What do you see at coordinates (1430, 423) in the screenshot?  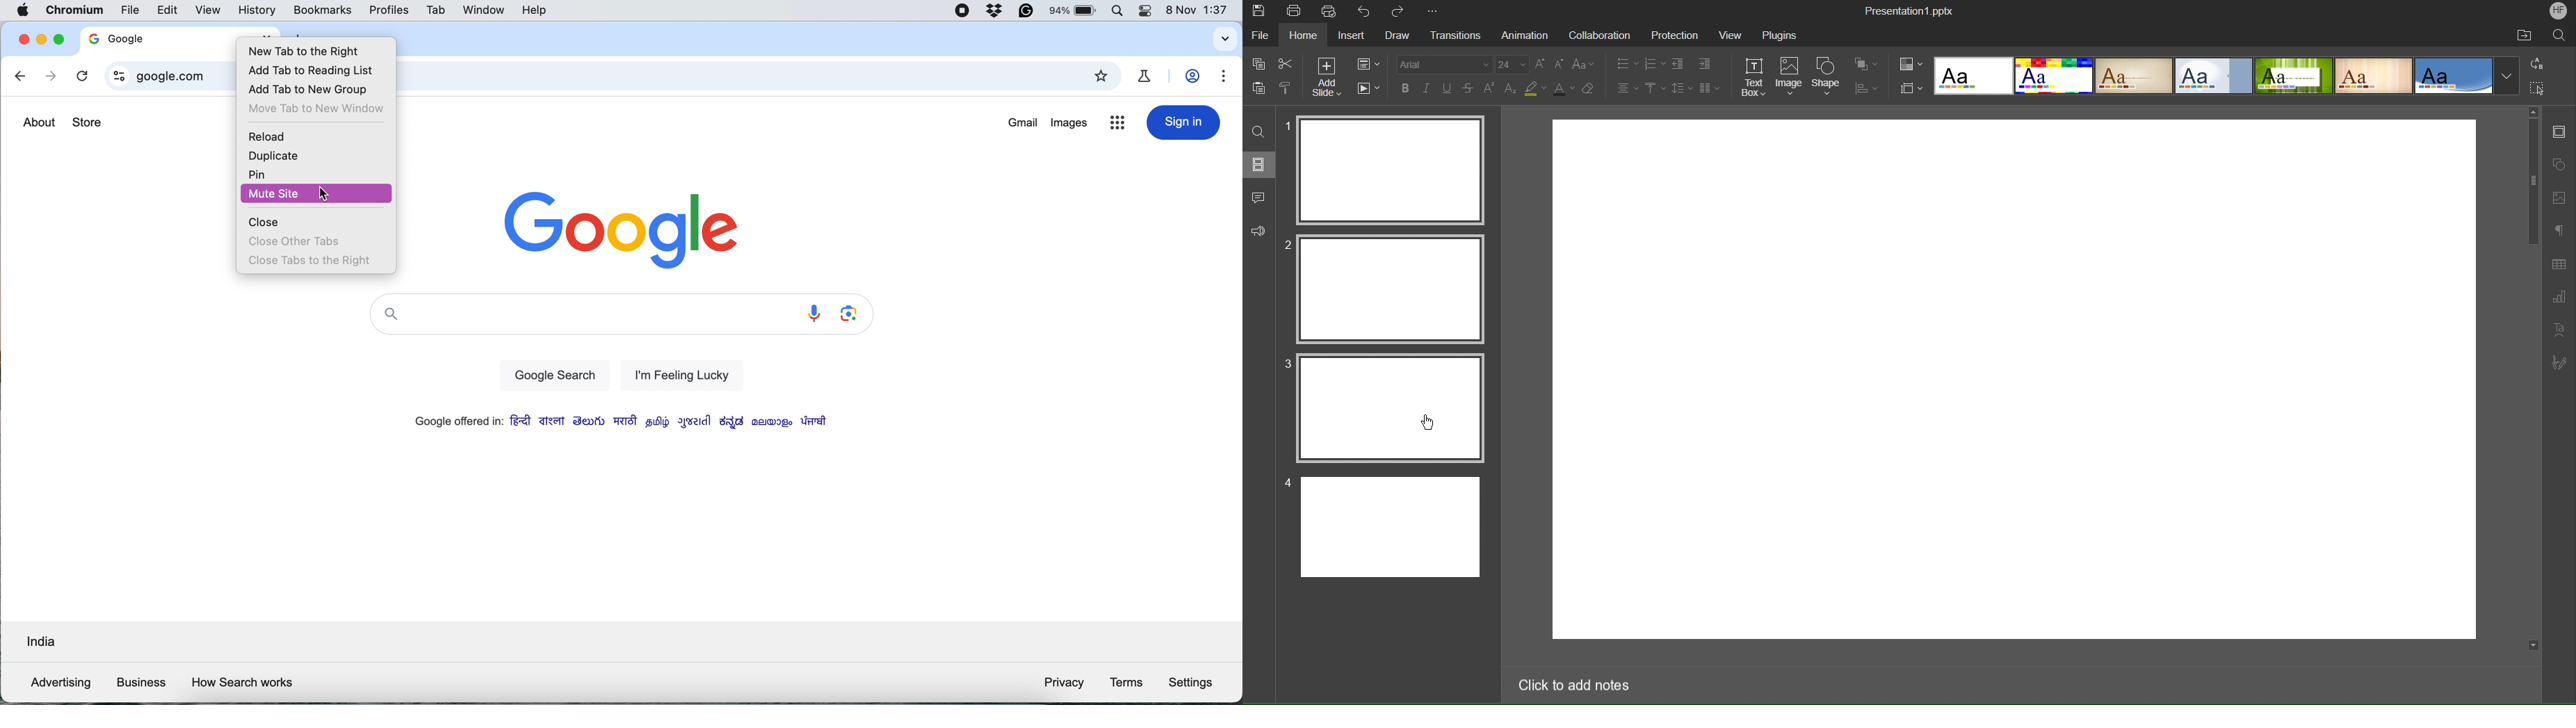 I see `Cursor` at bounding box center [1430, 423].